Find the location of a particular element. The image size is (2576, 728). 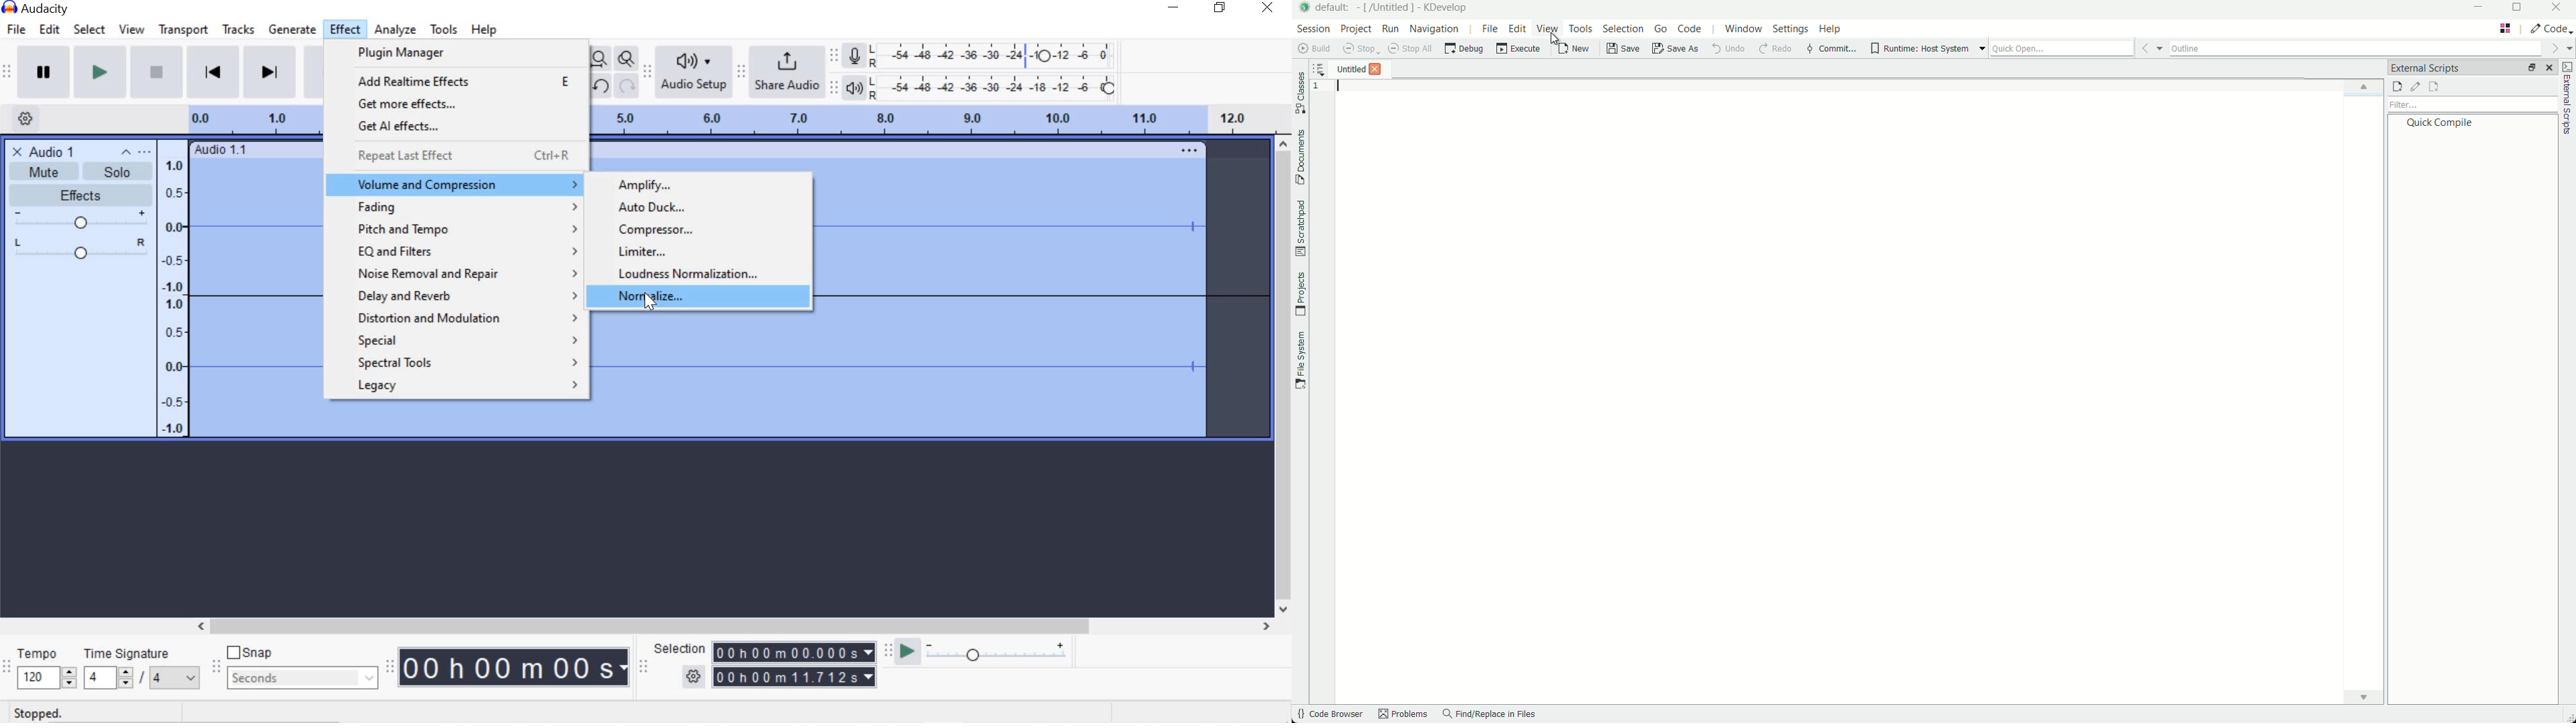

generate is located at coordinates (294, 30).